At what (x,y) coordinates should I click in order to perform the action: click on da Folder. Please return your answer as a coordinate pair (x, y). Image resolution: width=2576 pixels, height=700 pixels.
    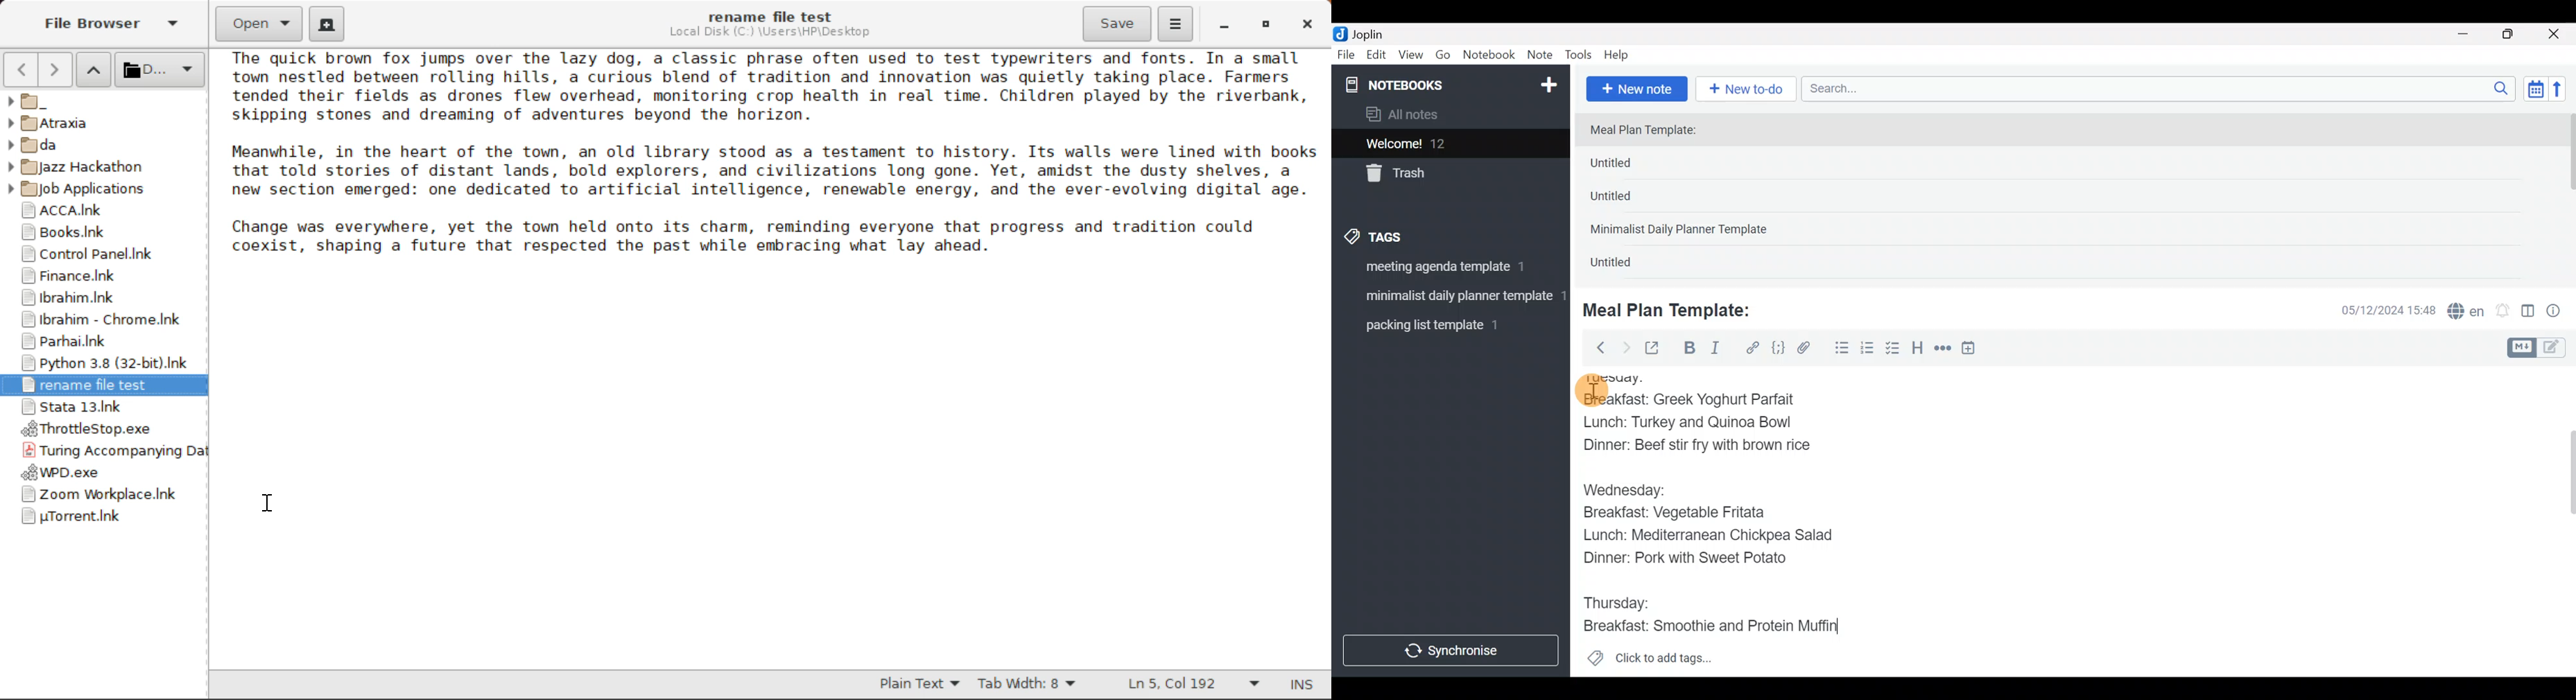
    Looking at the image, I should click on (105, 143).